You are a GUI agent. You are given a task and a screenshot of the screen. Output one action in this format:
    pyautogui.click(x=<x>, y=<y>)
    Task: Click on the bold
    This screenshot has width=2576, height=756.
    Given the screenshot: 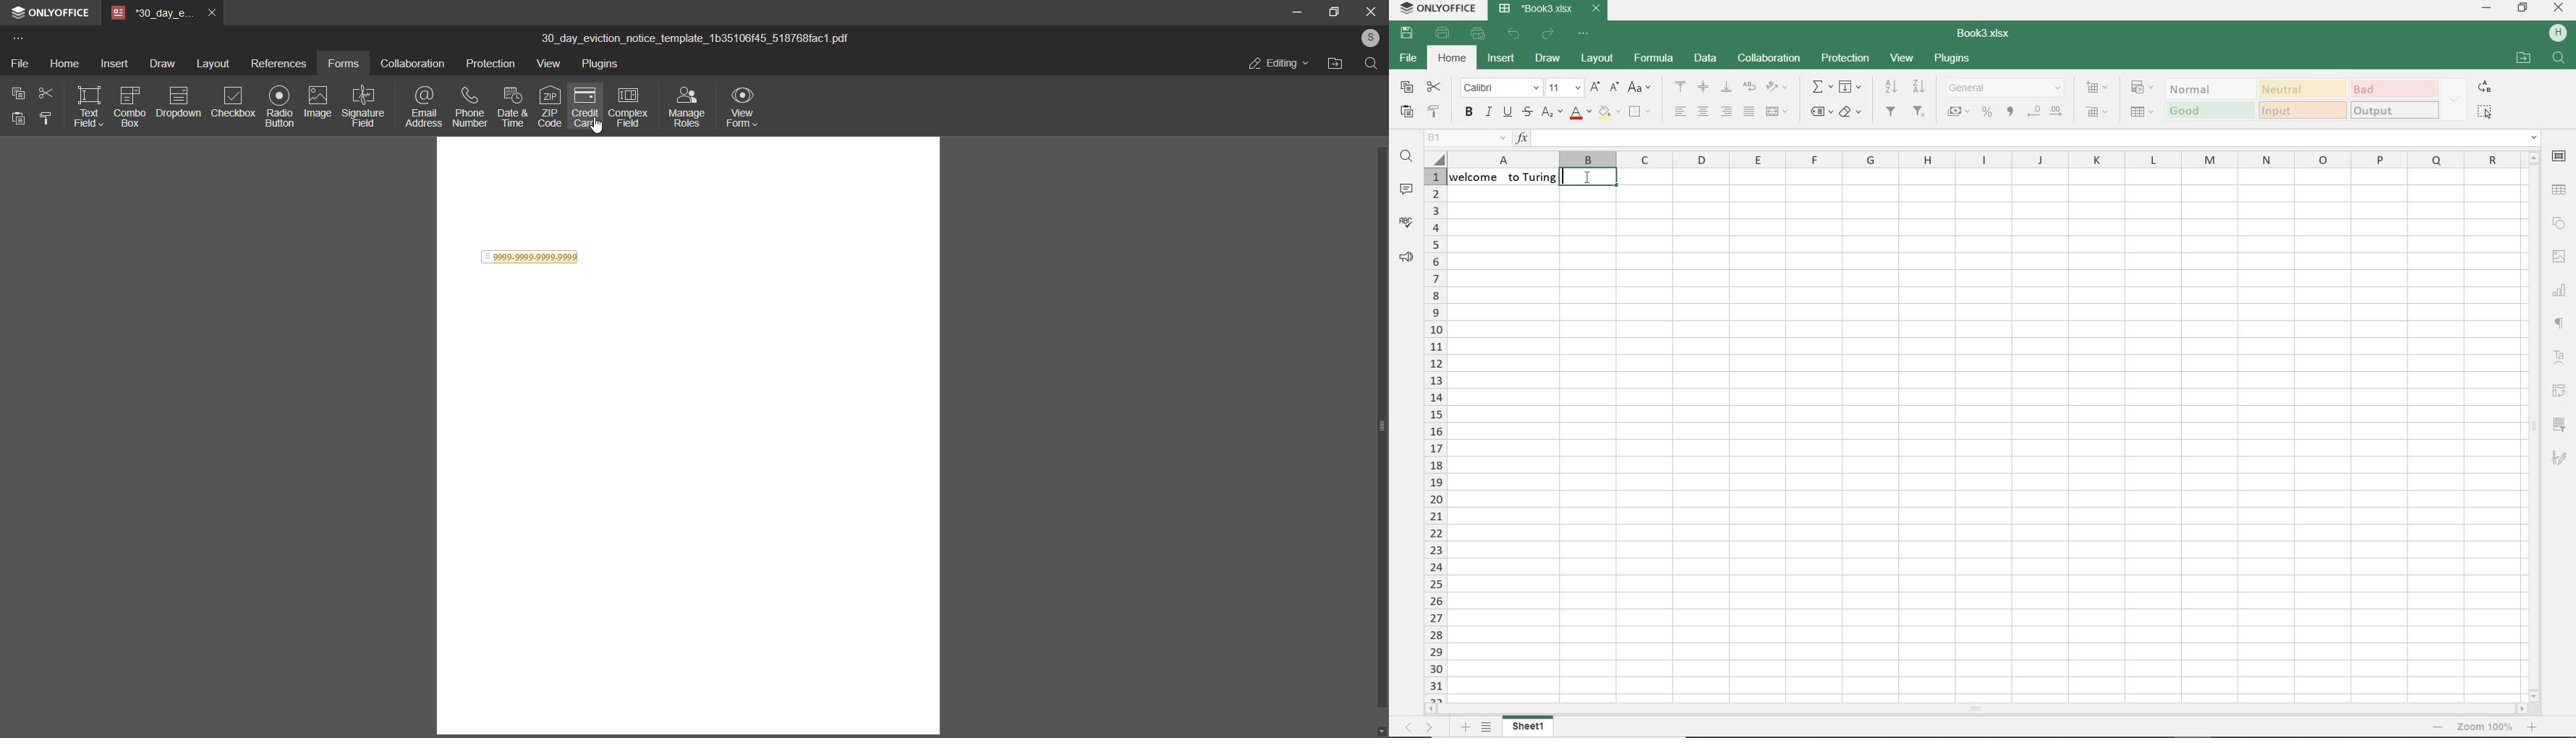 What is the action you would take?
    pyautogui.click(x=1469, y=113)
    